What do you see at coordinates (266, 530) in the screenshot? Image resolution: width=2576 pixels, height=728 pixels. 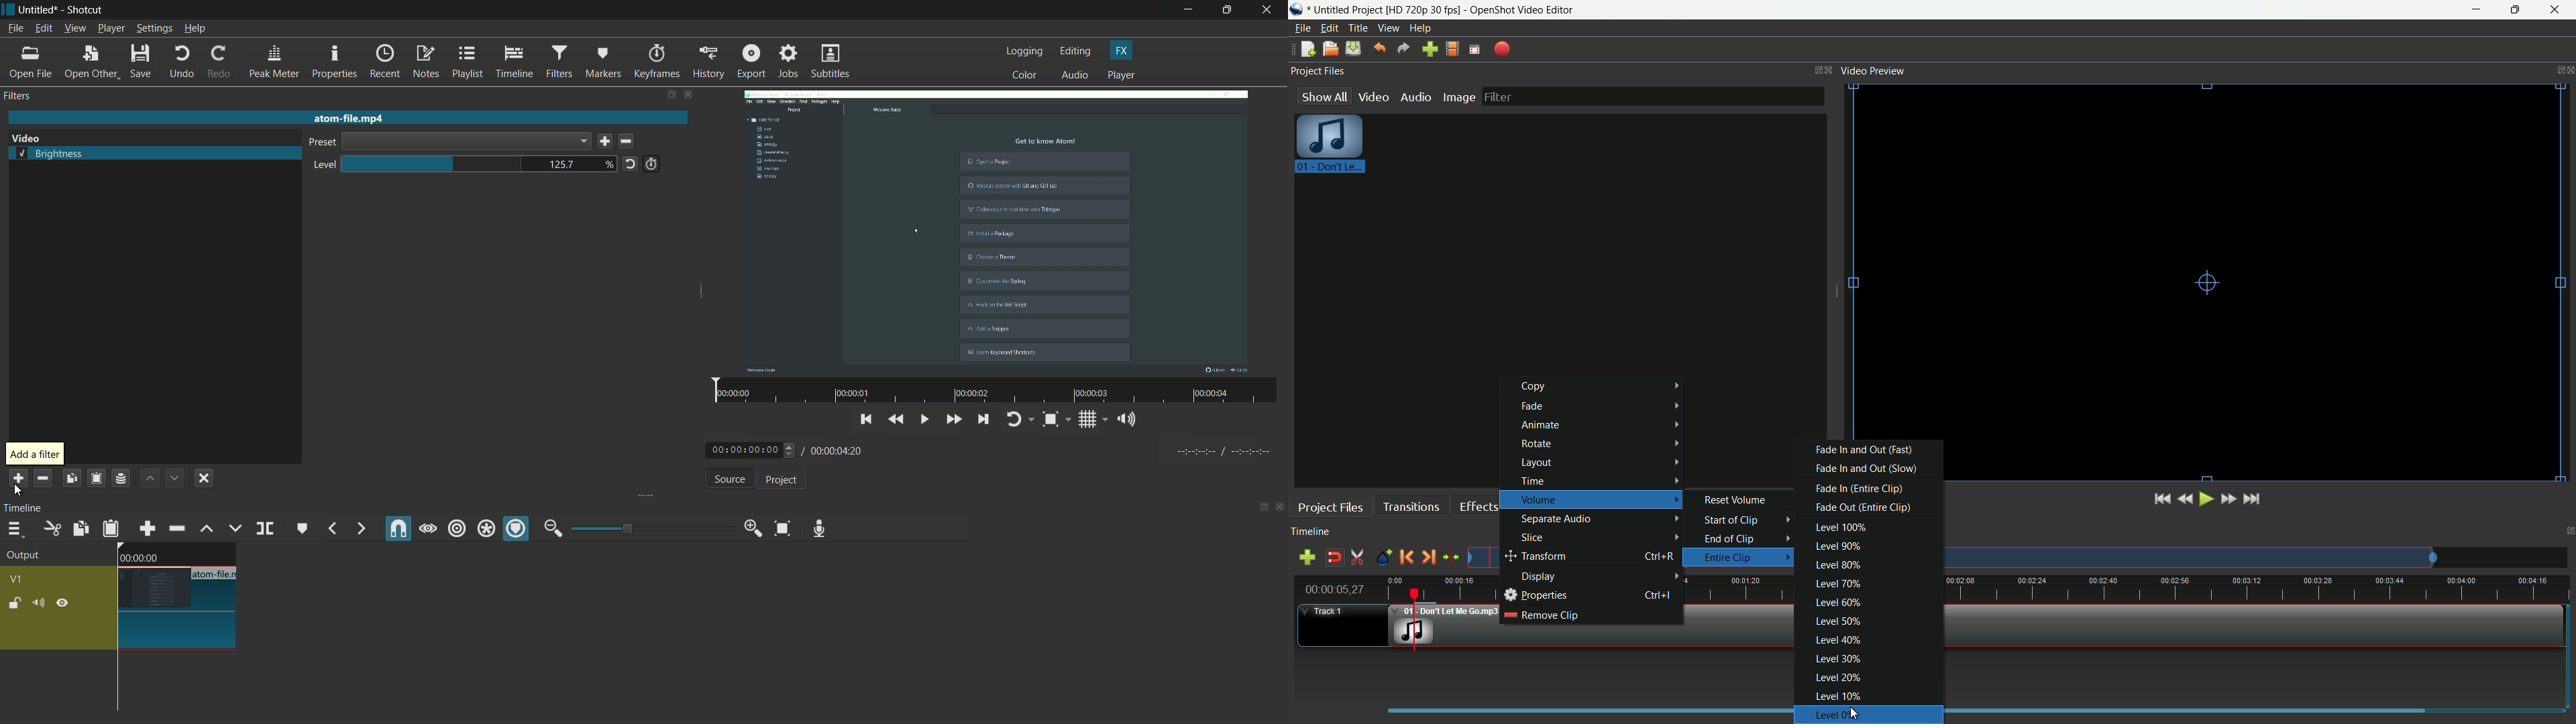 I see `split at playhead` at bounding box center [266, 530].